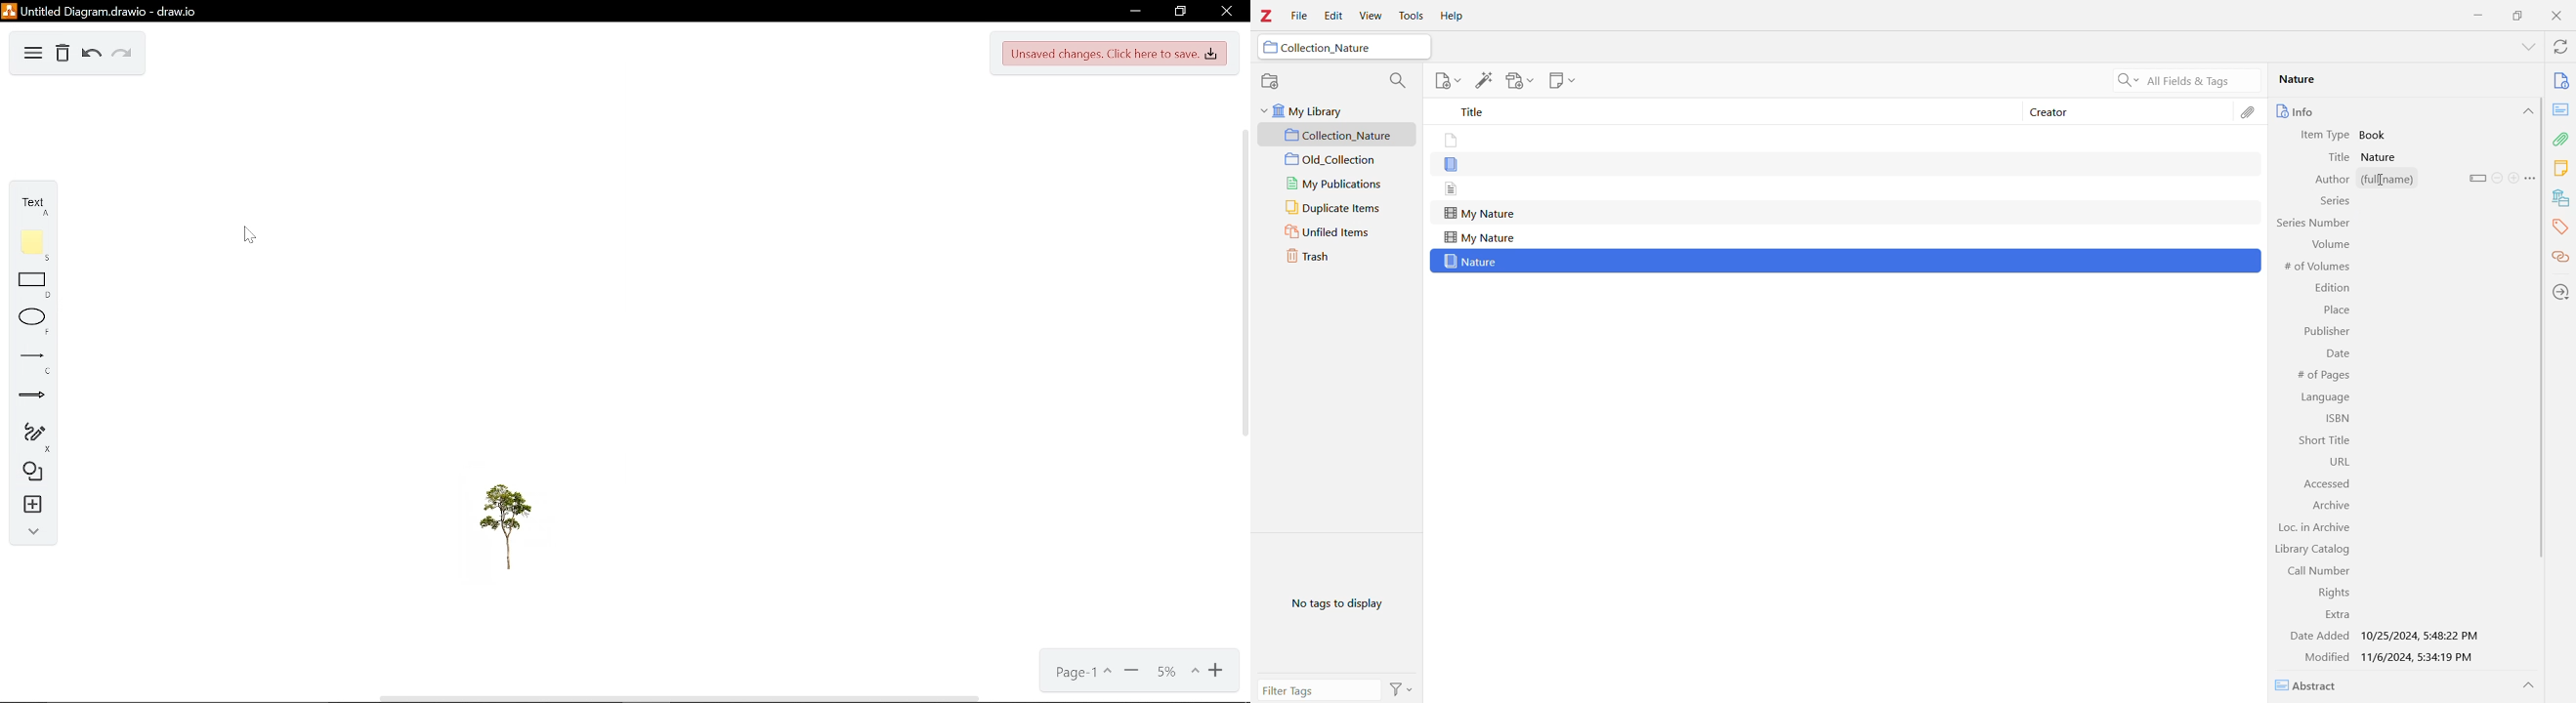 The image size is (2576, 728). Describe the element at coordinates (1450, 17) in the screenshot. I see `Help` at that location.